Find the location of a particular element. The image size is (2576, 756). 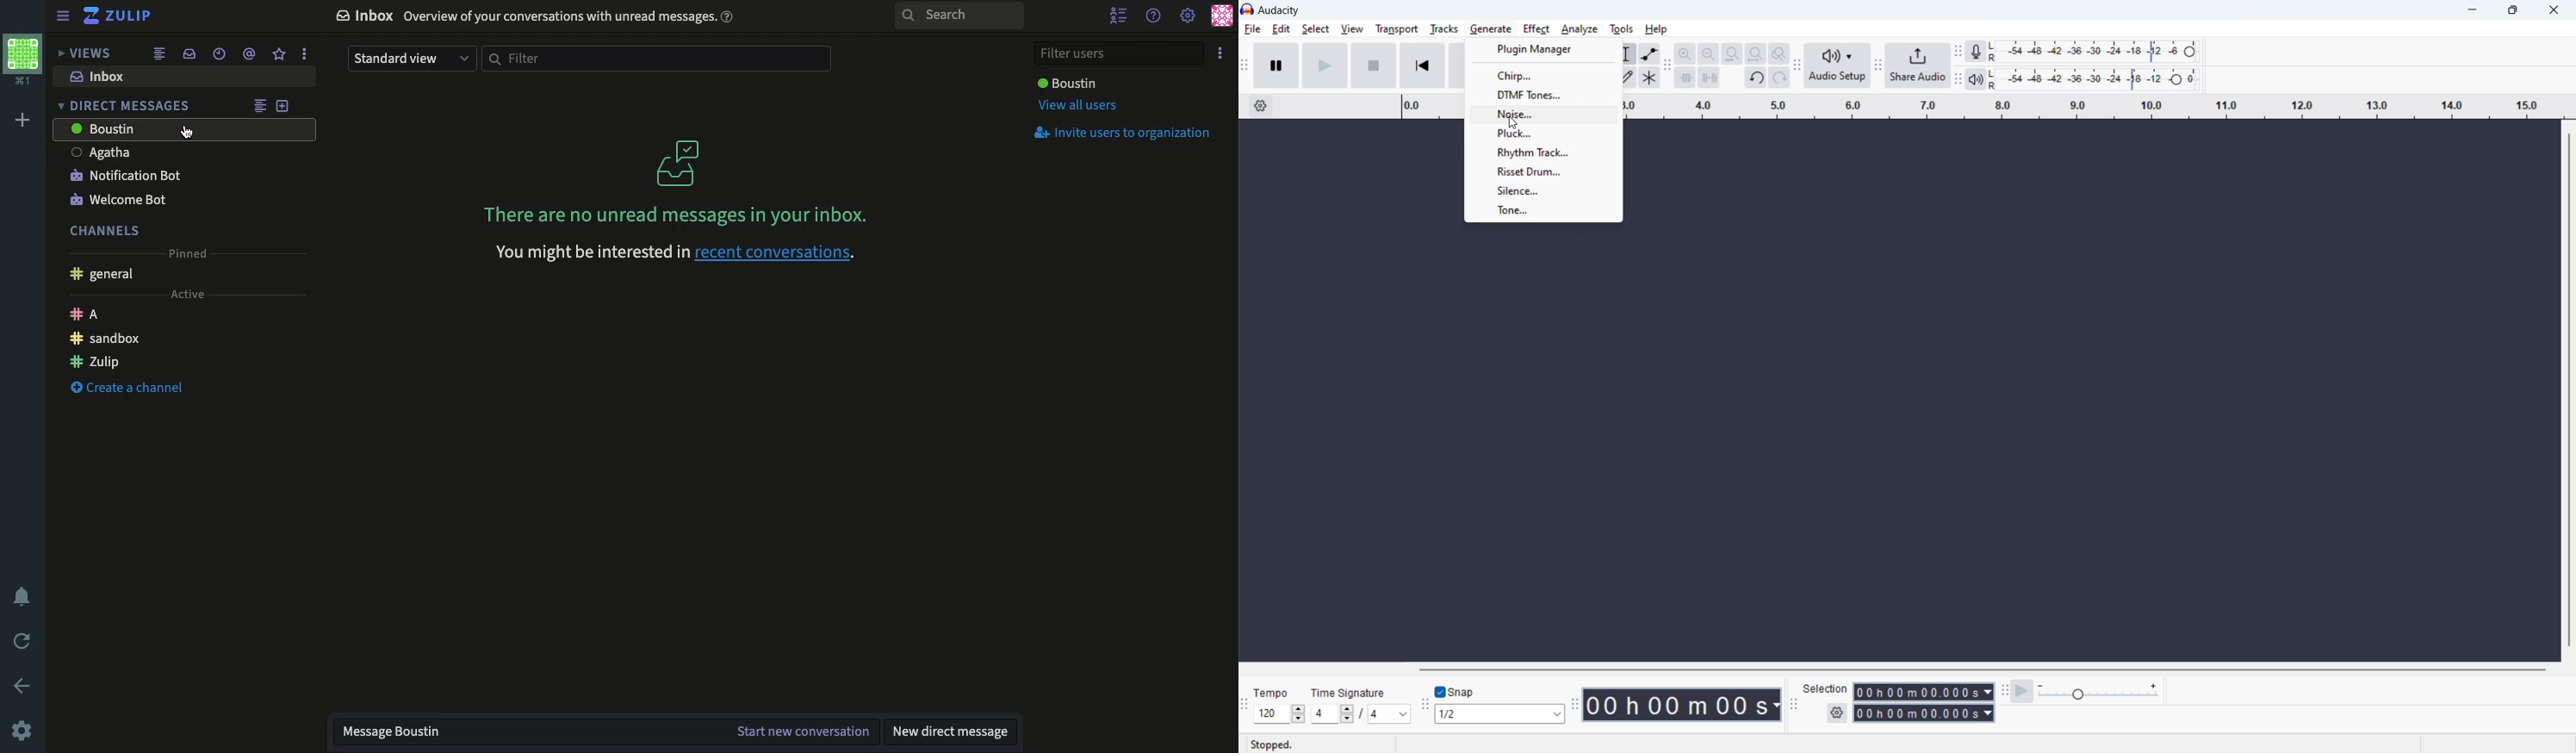

trim audio outside selction is located at coordinates (1686, 77).